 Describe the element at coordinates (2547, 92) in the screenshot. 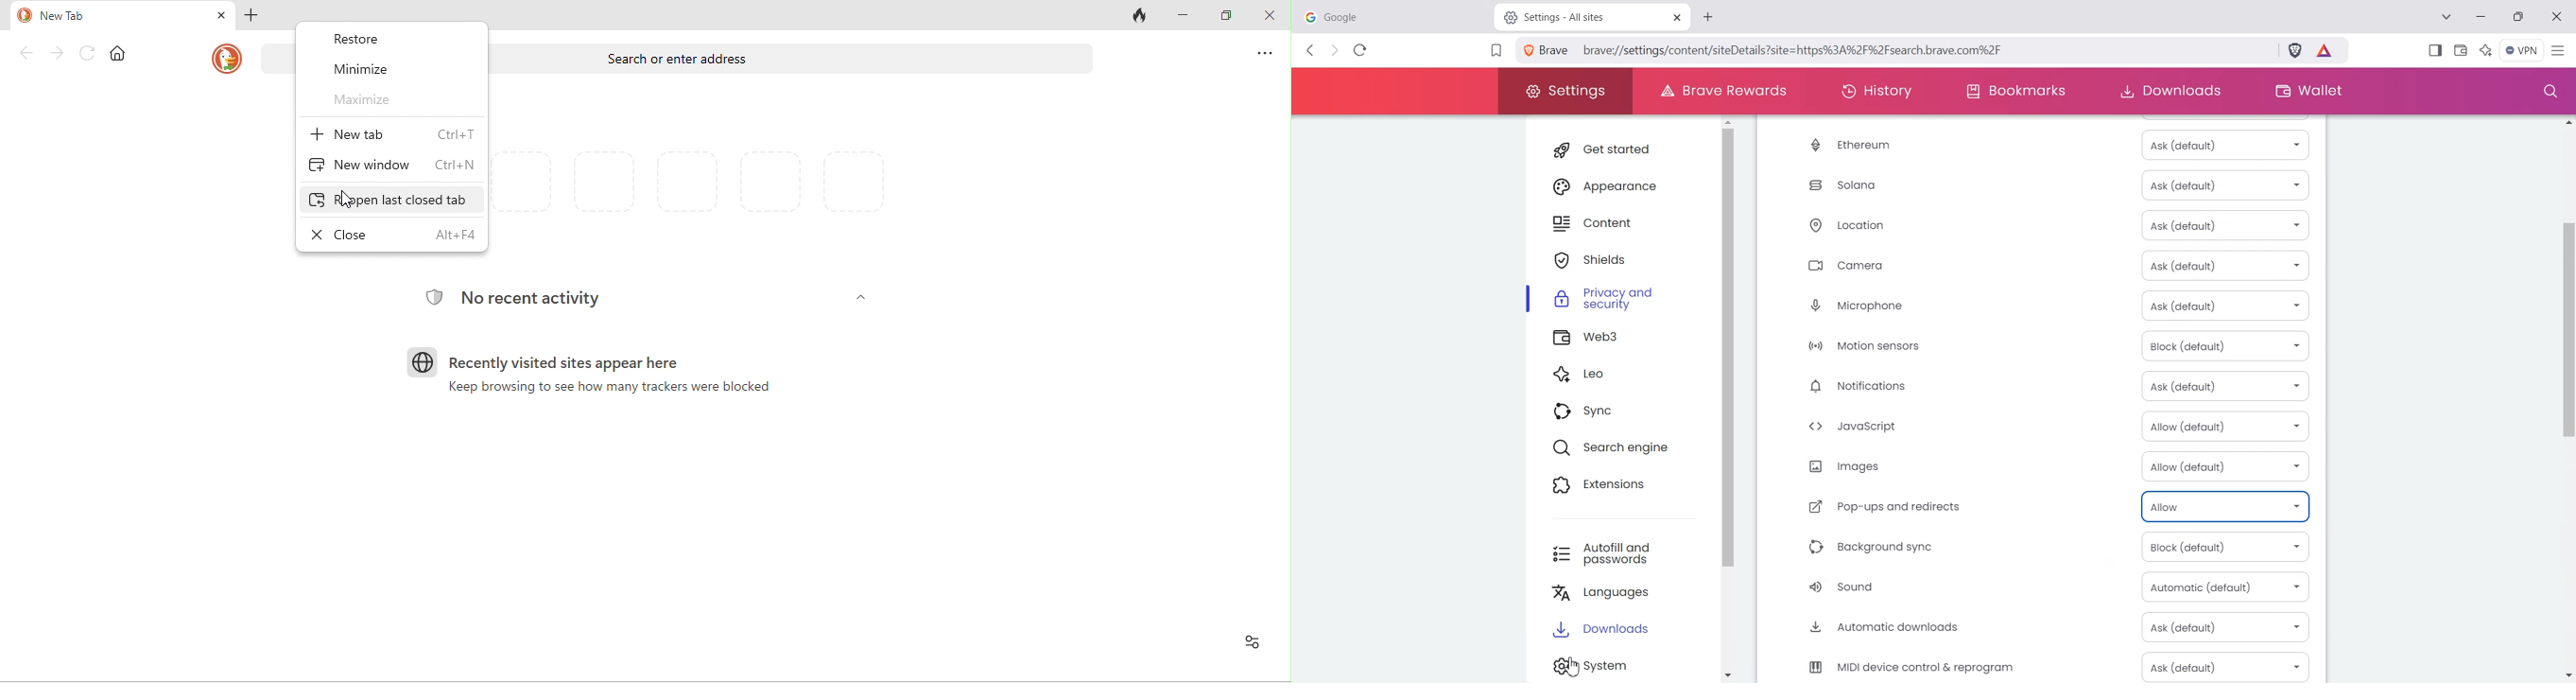

I see `Search window` at that location.